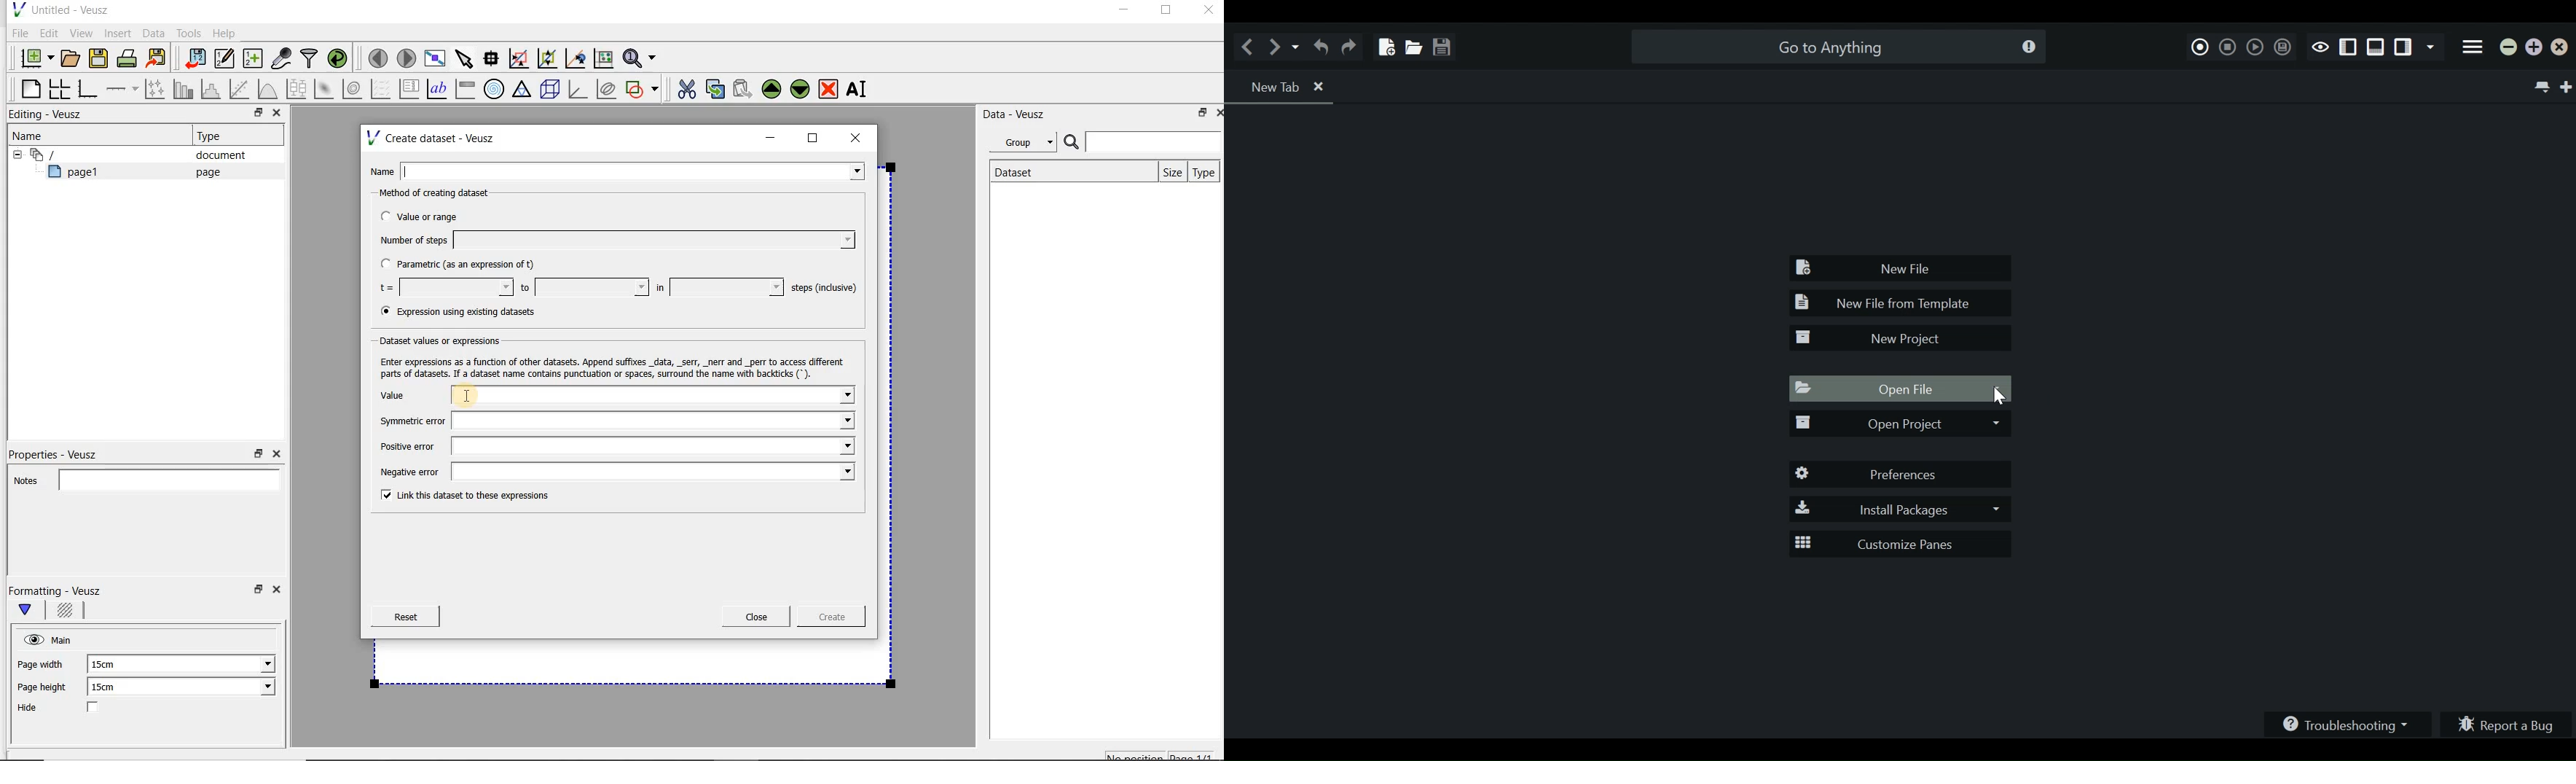 The height and width of the screenshot is (784, 2576). I want to click on Paste widget from the clipboard, so click(745, 89).